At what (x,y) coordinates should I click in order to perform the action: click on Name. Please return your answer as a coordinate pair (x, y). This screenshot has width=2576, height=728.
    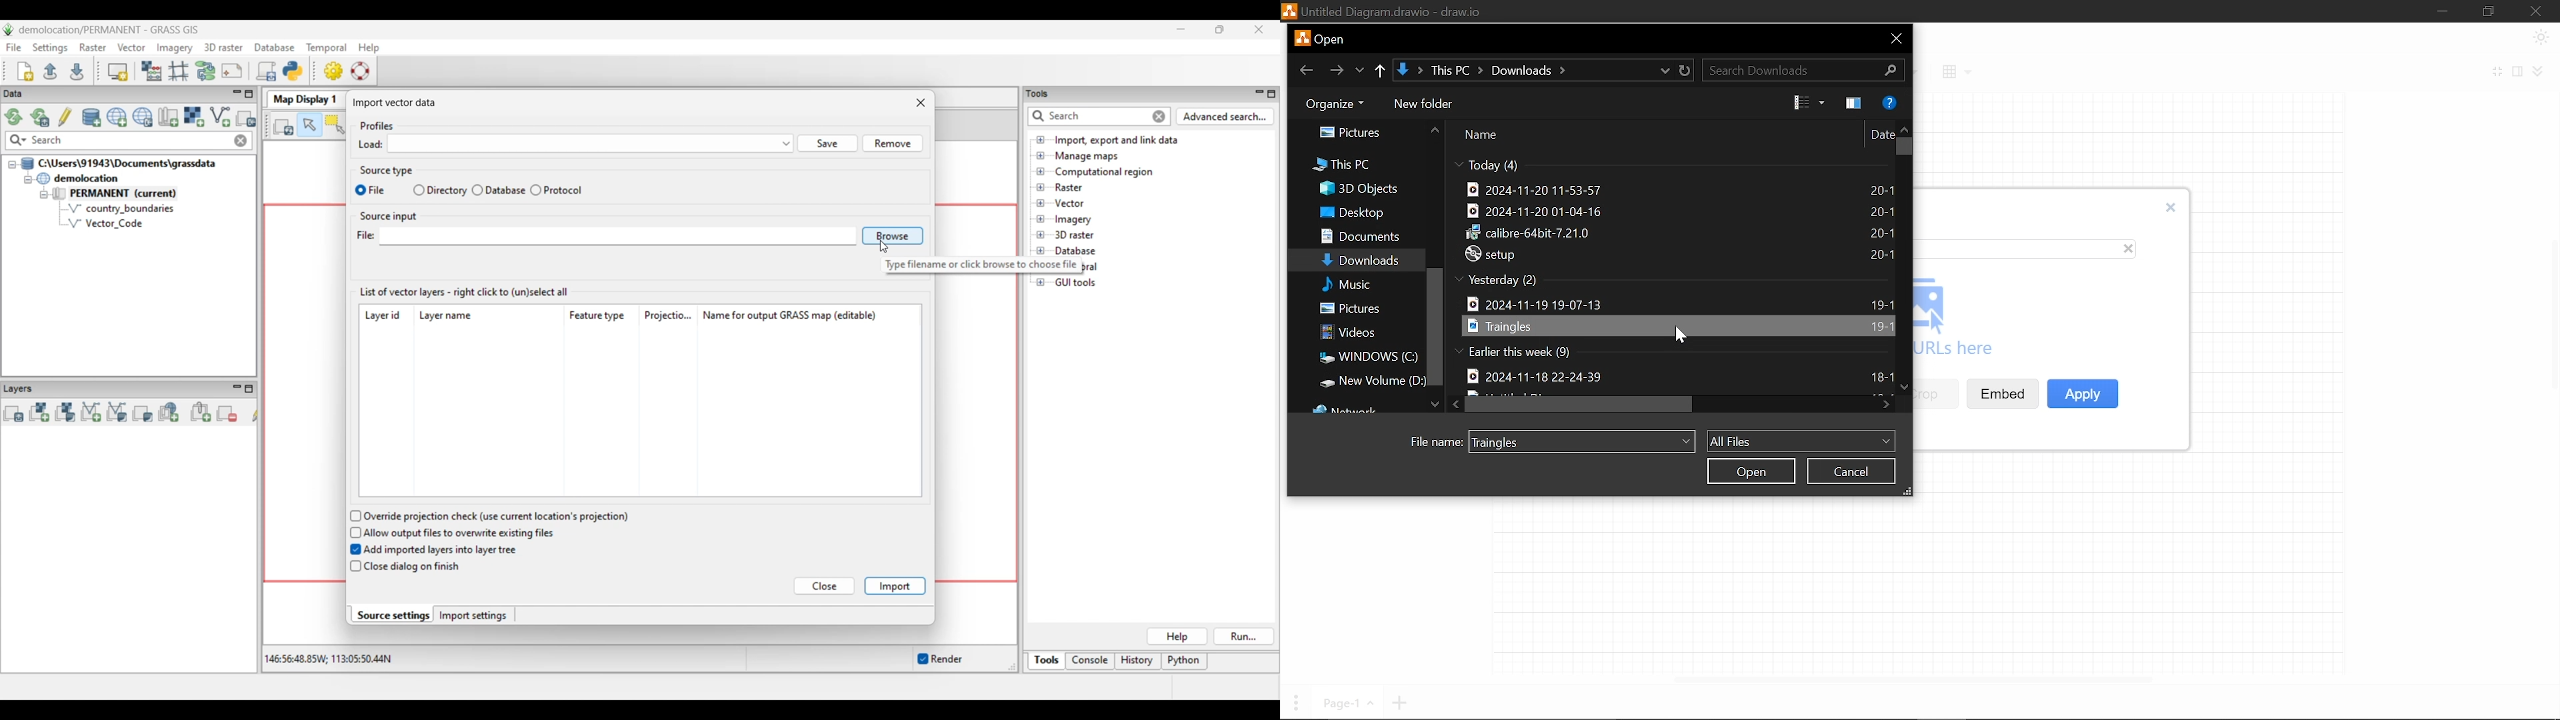
    Looking at the image, I should click on (1485, 136).